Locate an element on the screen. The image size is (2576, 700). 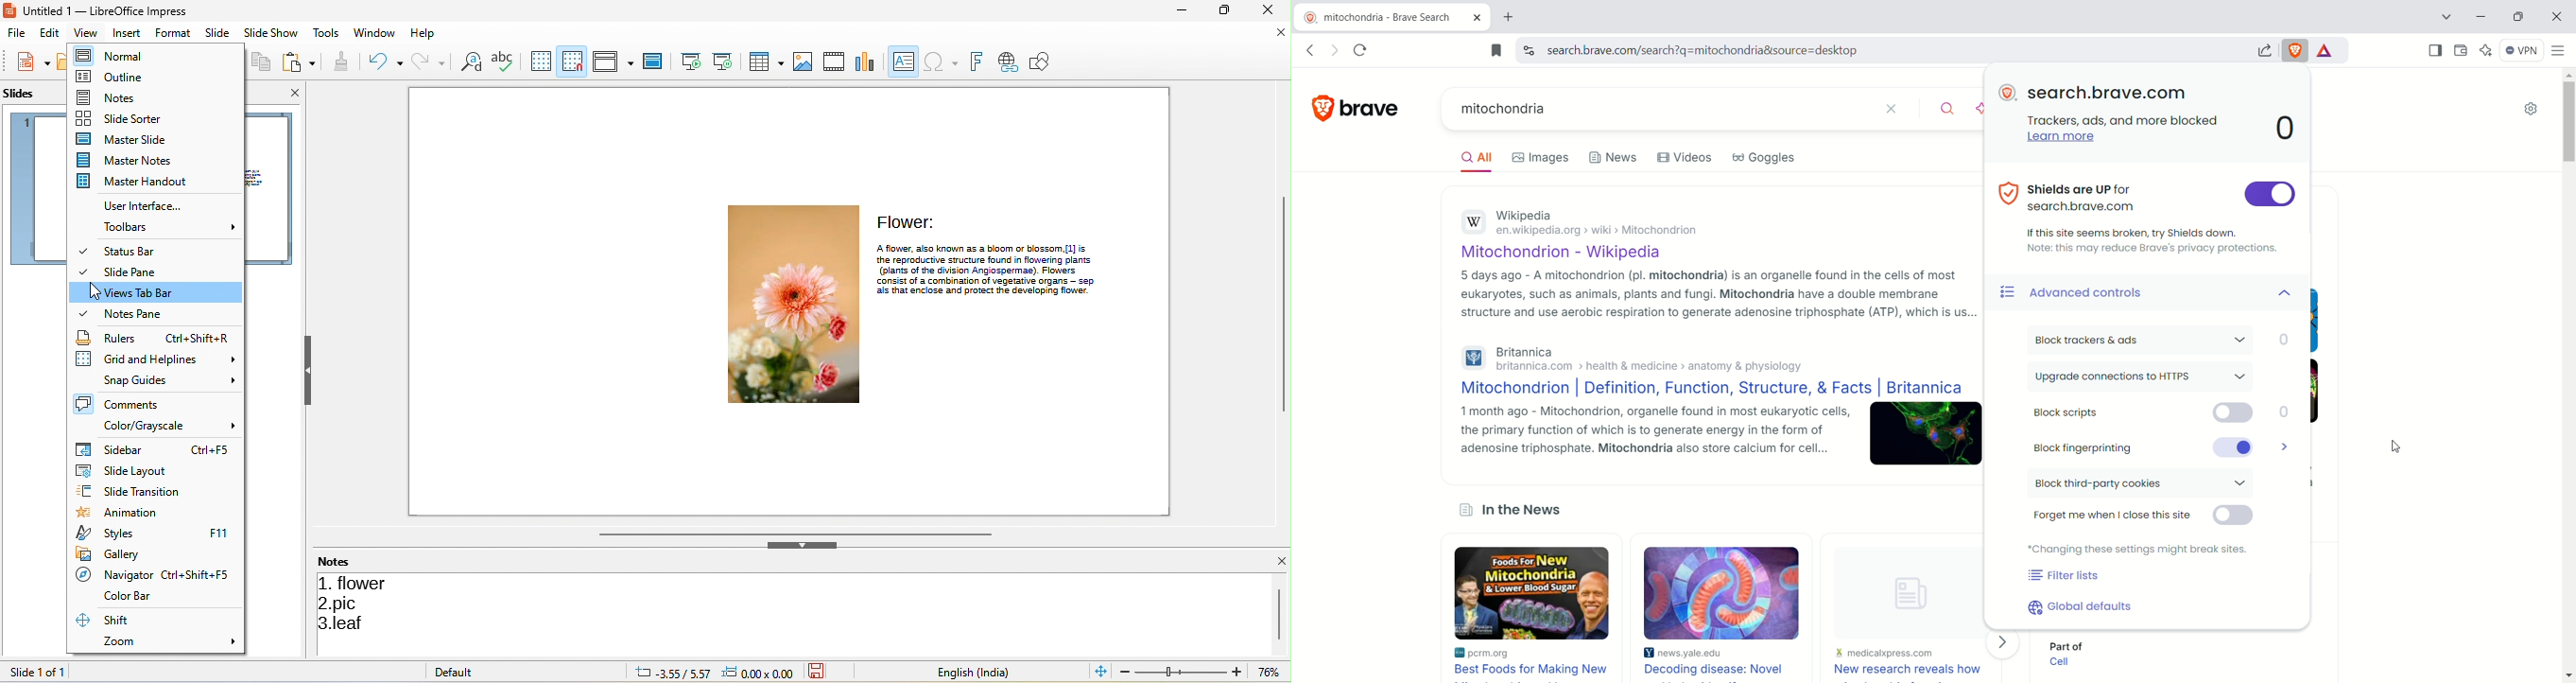
image of flower is located at coordinates (794, 304).